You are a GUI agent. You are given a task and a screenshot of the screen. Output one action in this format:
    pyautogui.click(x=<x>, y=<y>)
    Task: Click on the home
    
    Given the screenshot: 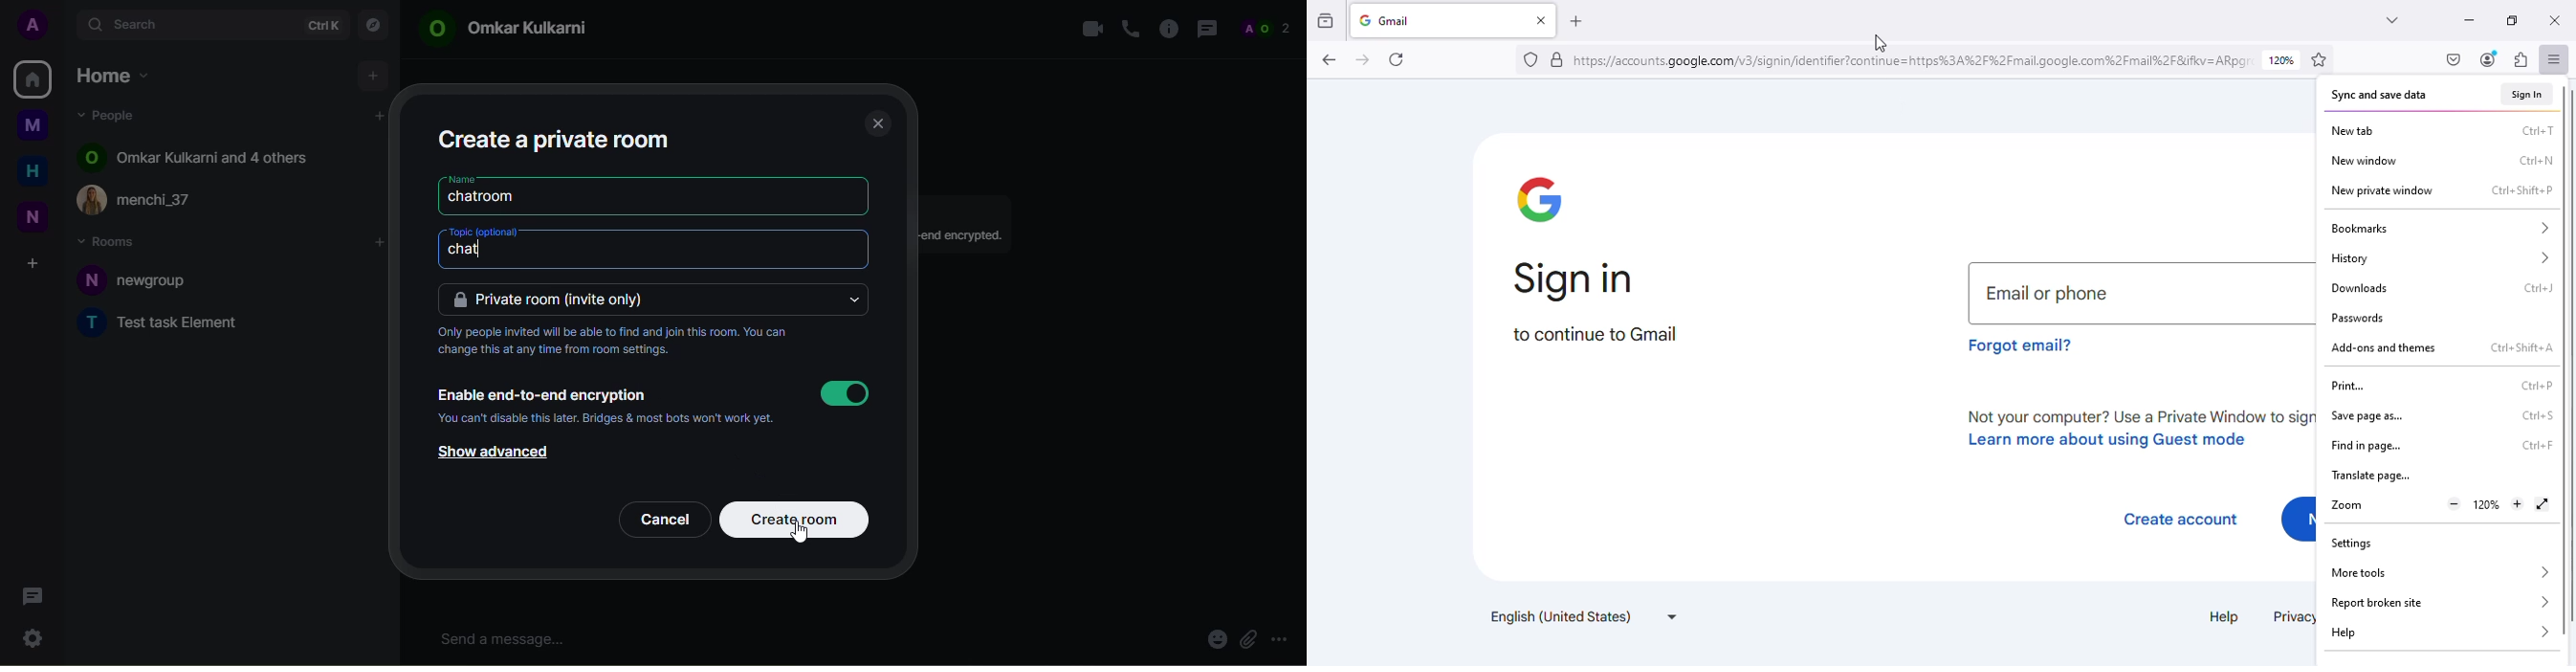 What is the action you would take?
    pyautogui.click(x=33, y=172)
    